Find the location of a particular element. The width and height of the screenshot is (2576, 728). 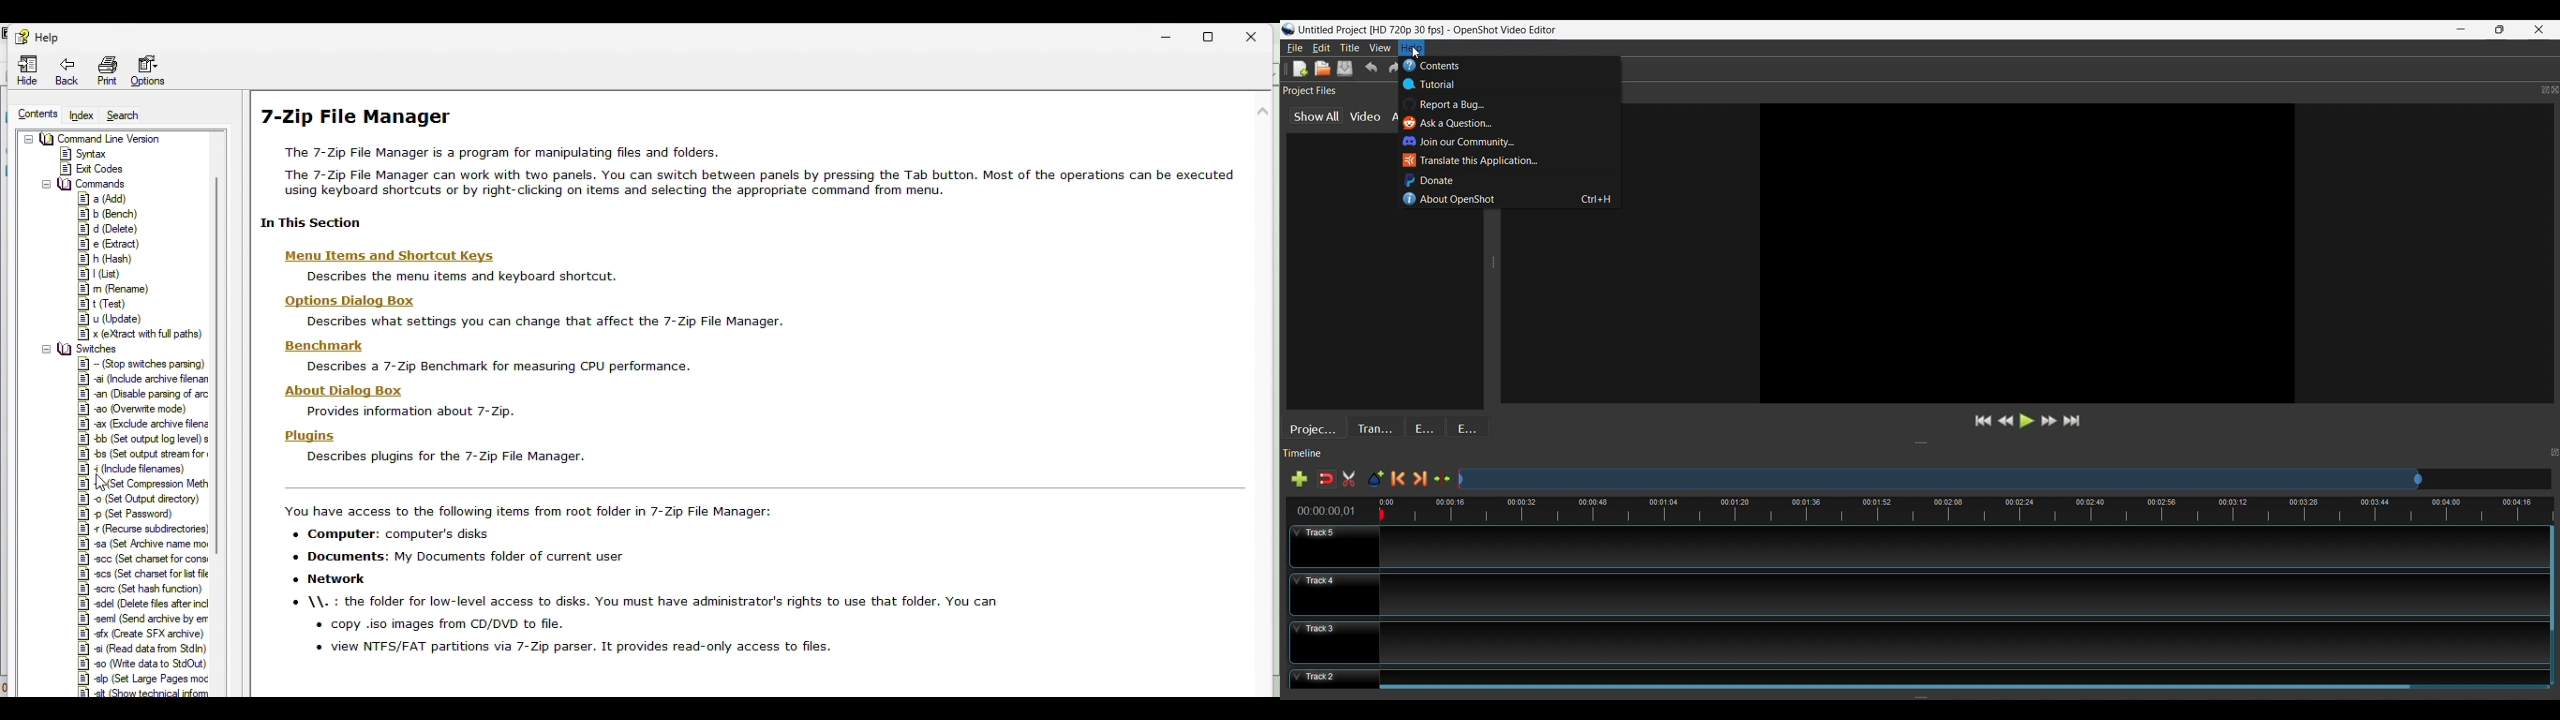

Track Header is located at coordinates (1335, 547).